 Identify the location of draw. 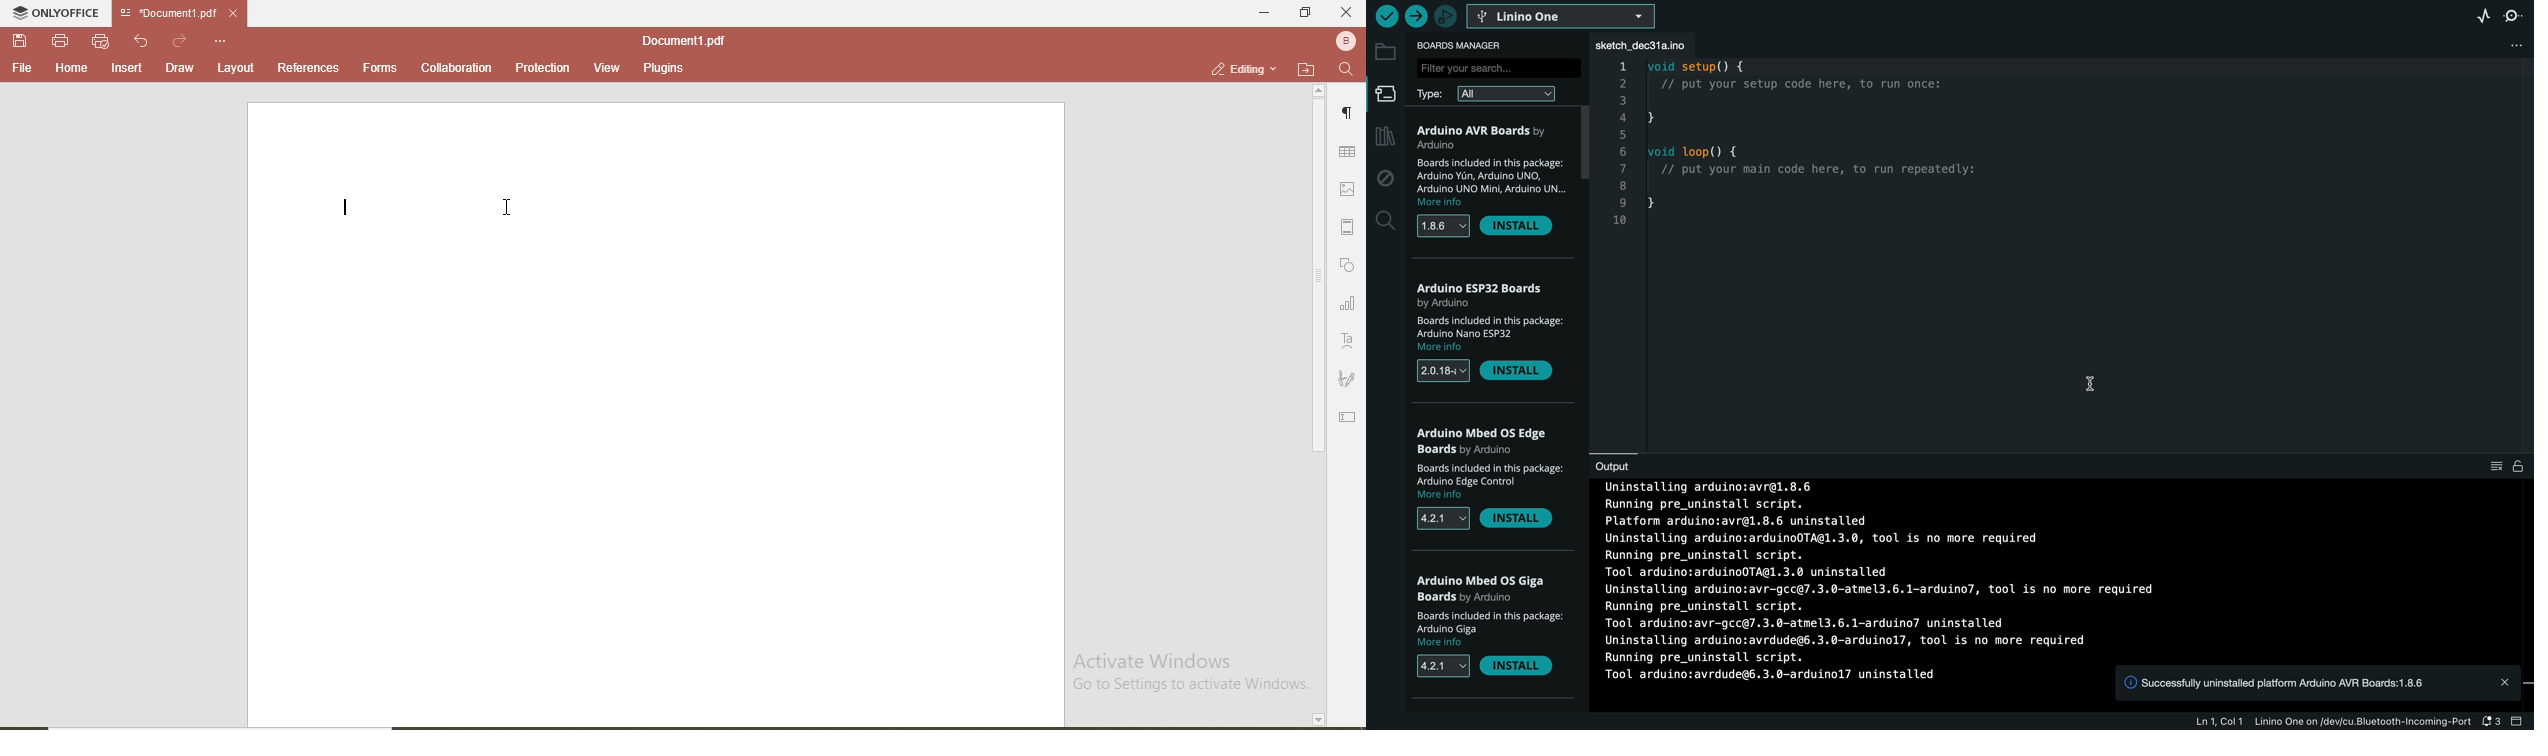
(178, 70).